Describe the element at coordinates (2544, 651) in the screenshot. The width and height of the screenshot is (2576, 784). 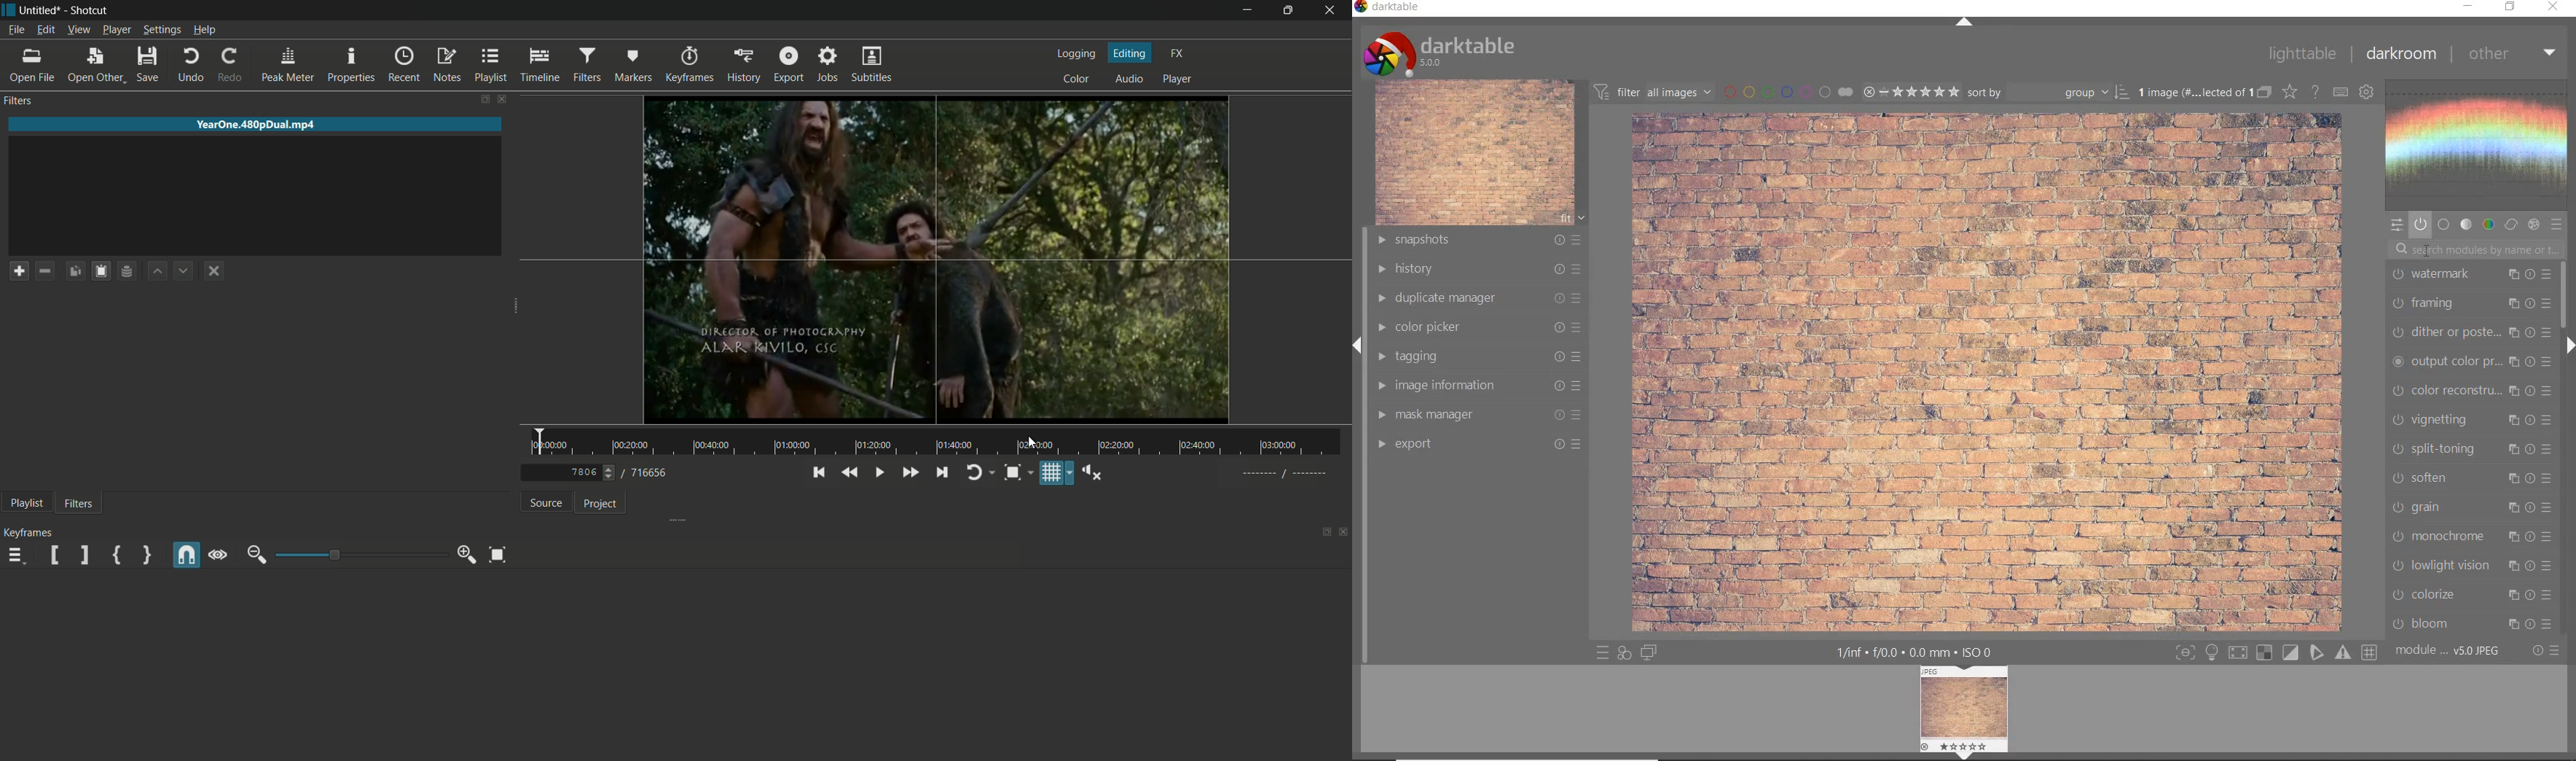
I see `reset or preset preference` at that location.